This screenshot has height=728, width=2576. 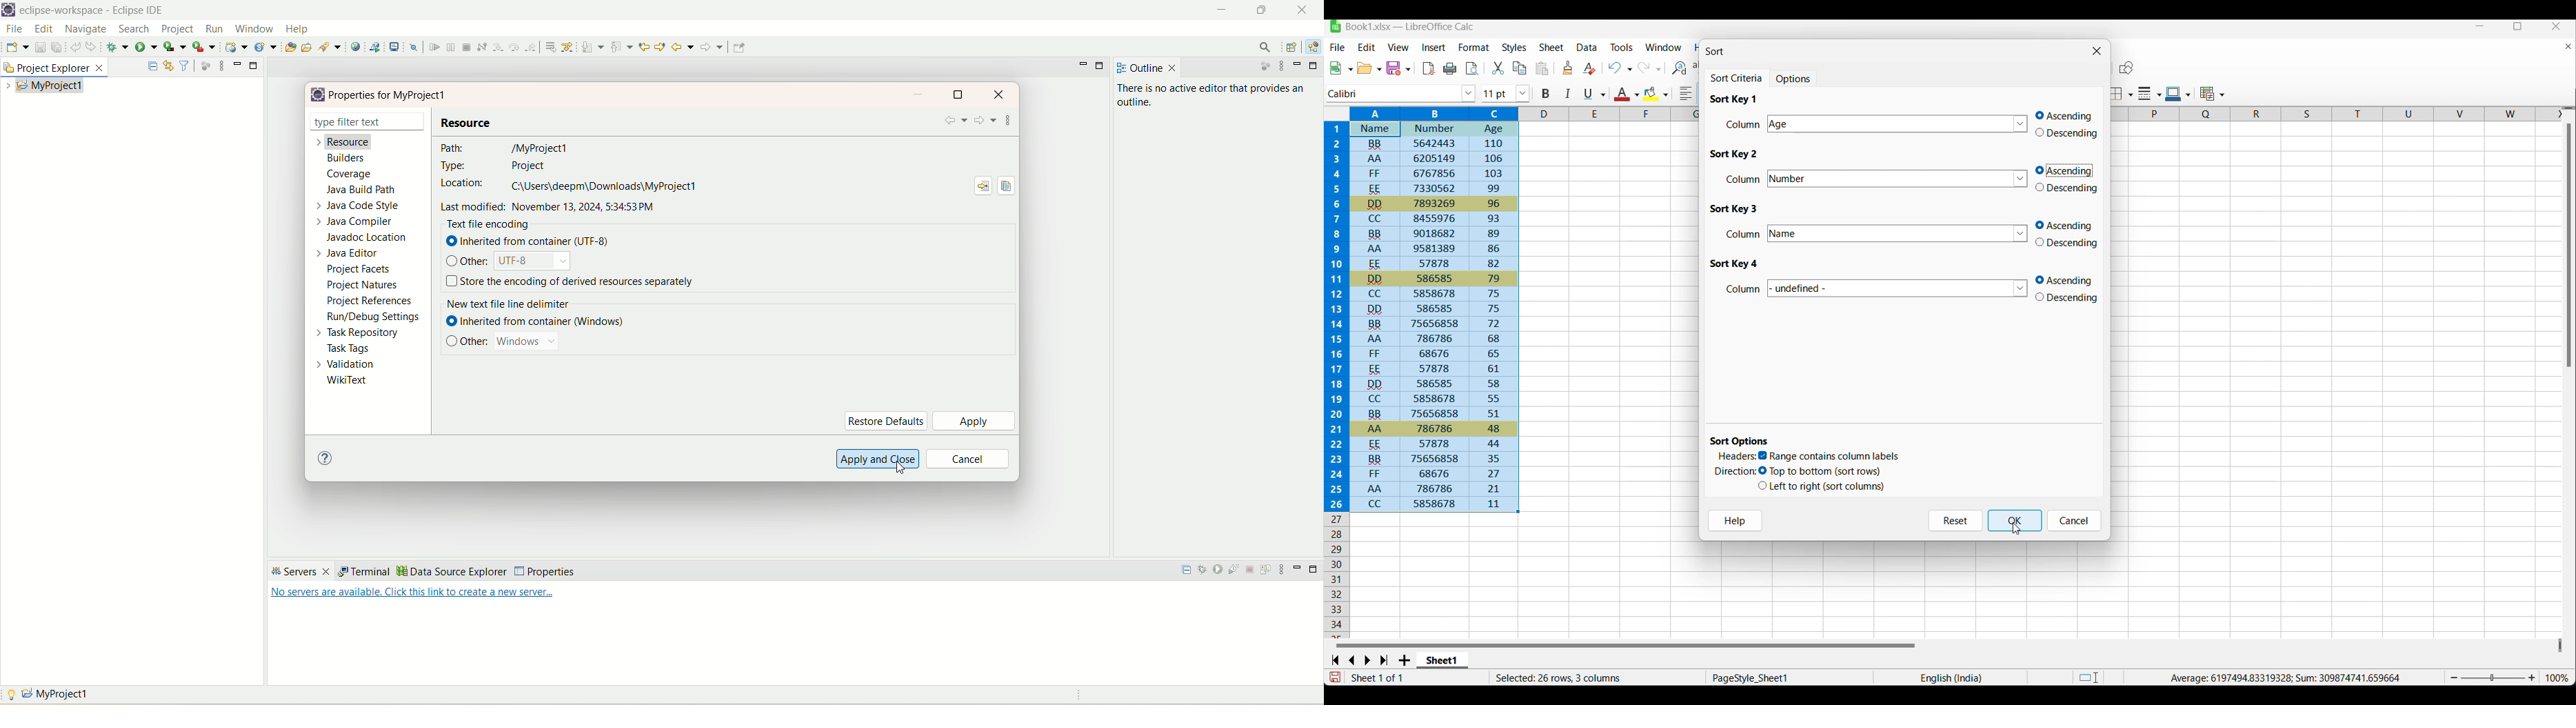 What do you see at coordinates (514, 47) in the screenshot?
I see `step over` at bounding box center [514, 47].